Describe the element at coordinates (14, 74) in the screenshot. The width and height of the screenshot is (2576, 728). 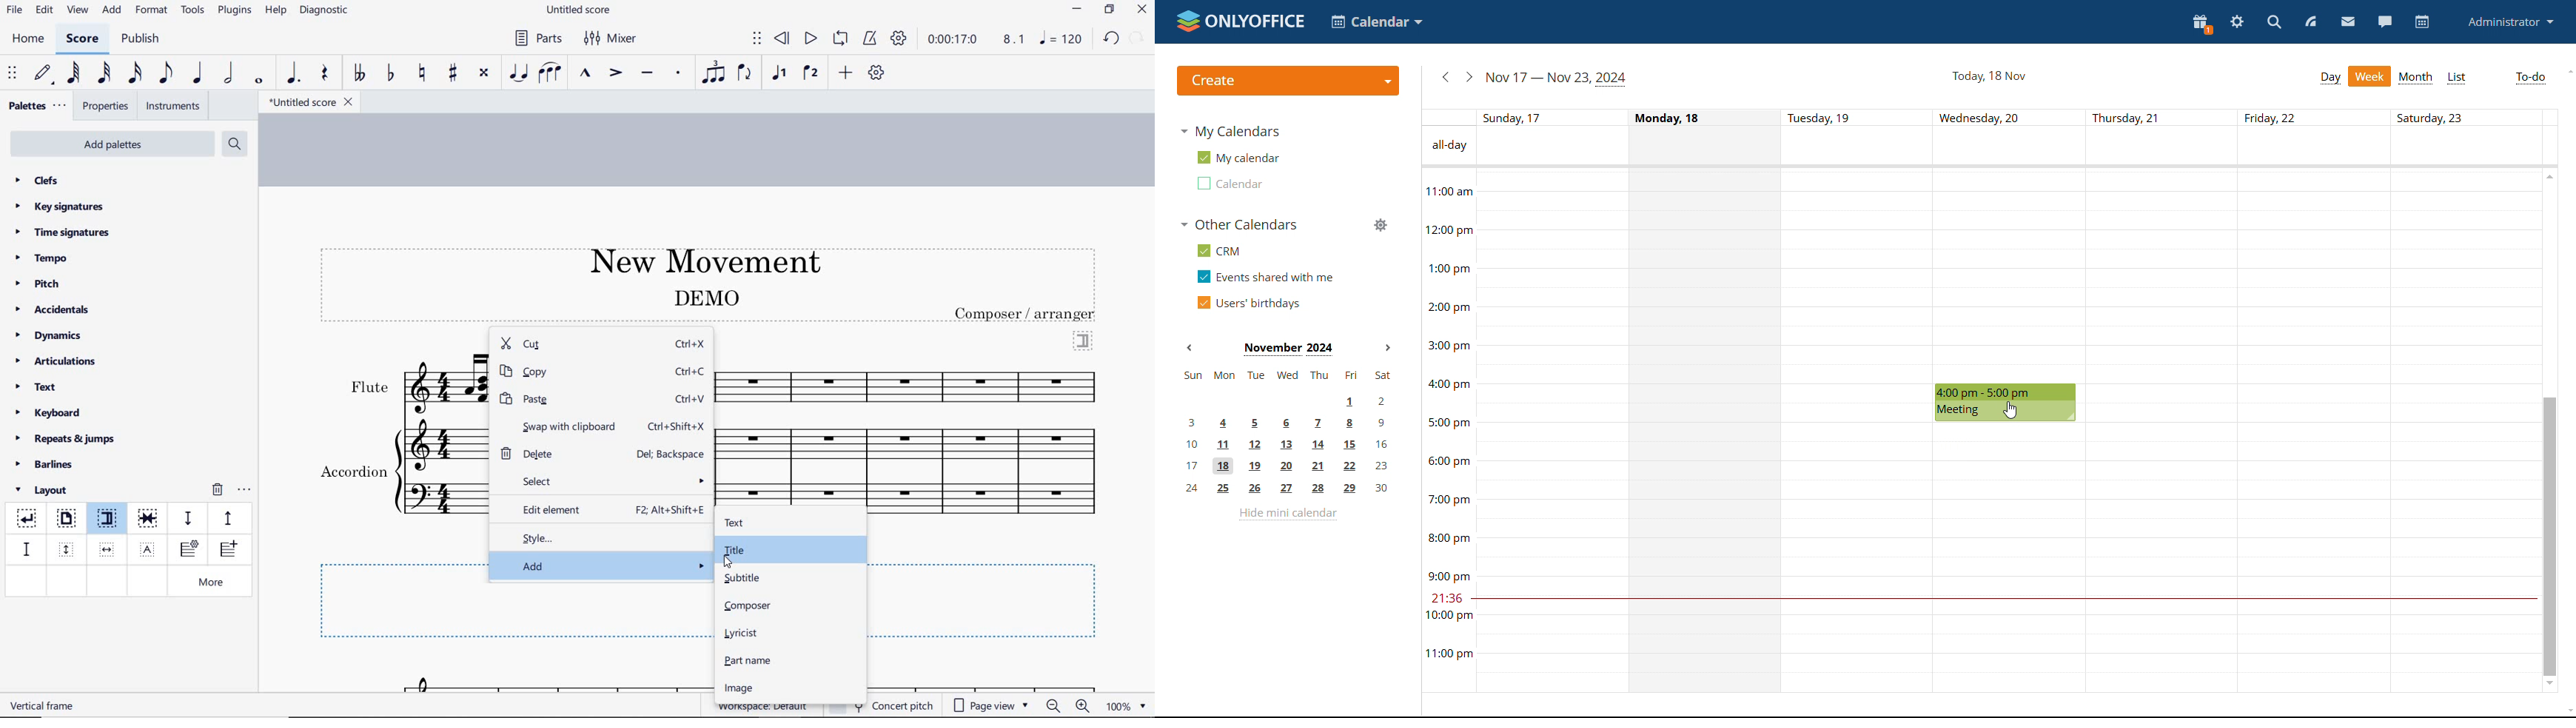
I see `select to move` at that location.